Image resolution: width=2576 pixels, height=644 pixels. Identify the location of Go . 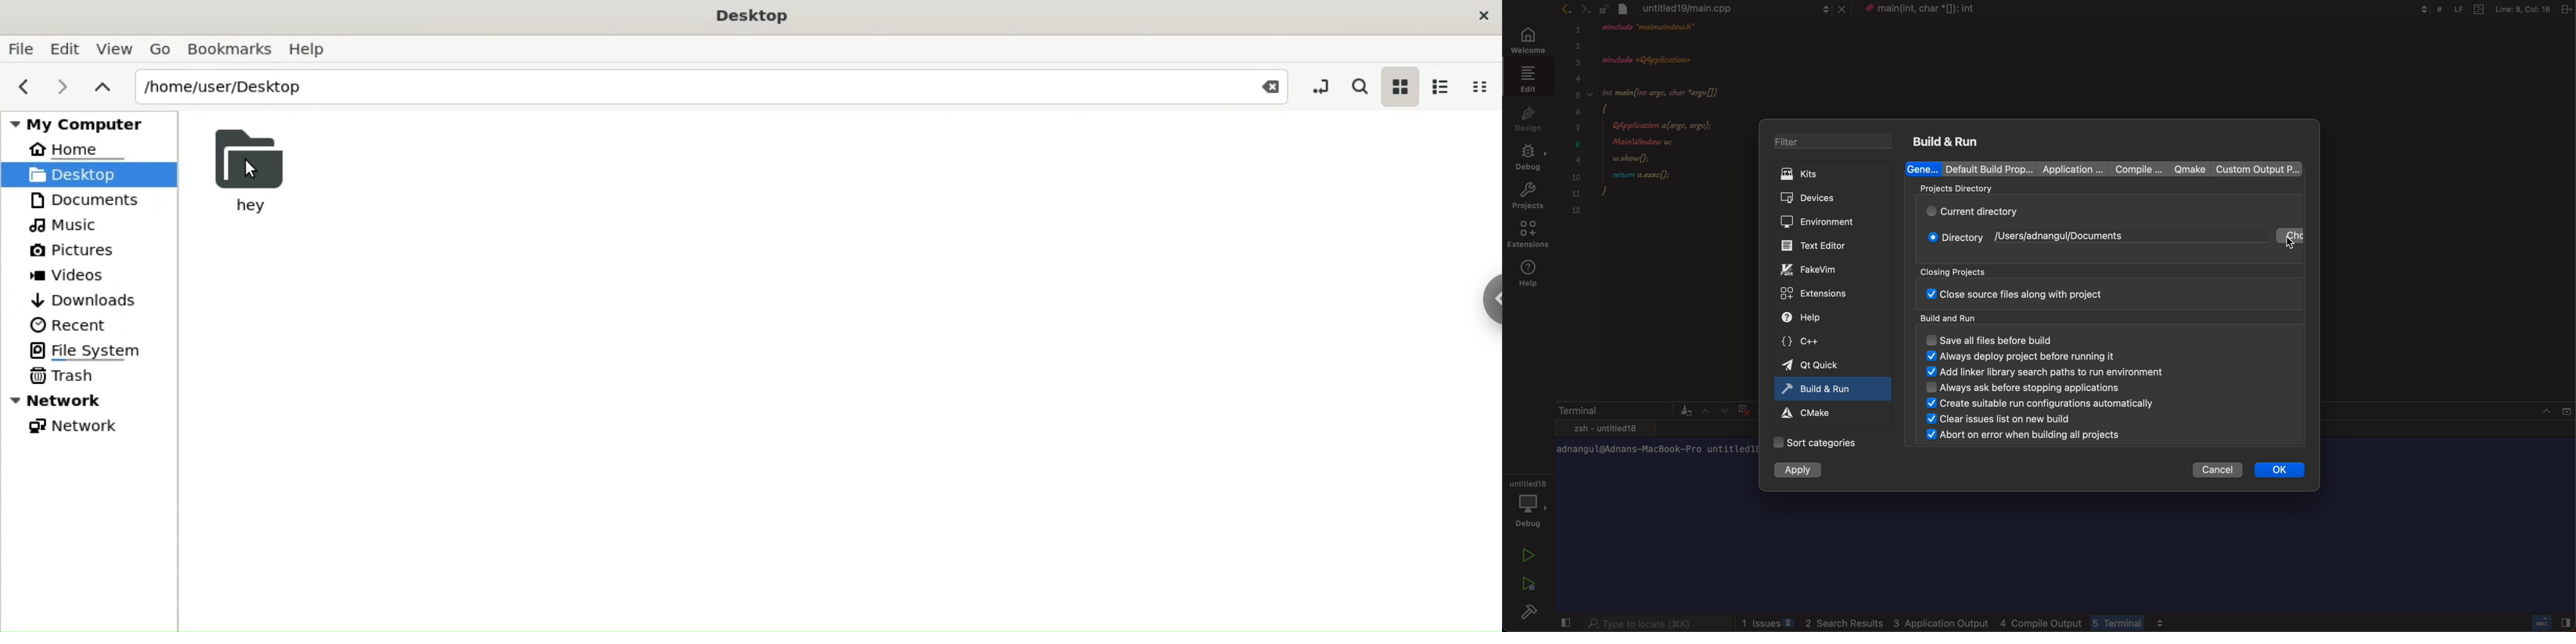
(163, 50).